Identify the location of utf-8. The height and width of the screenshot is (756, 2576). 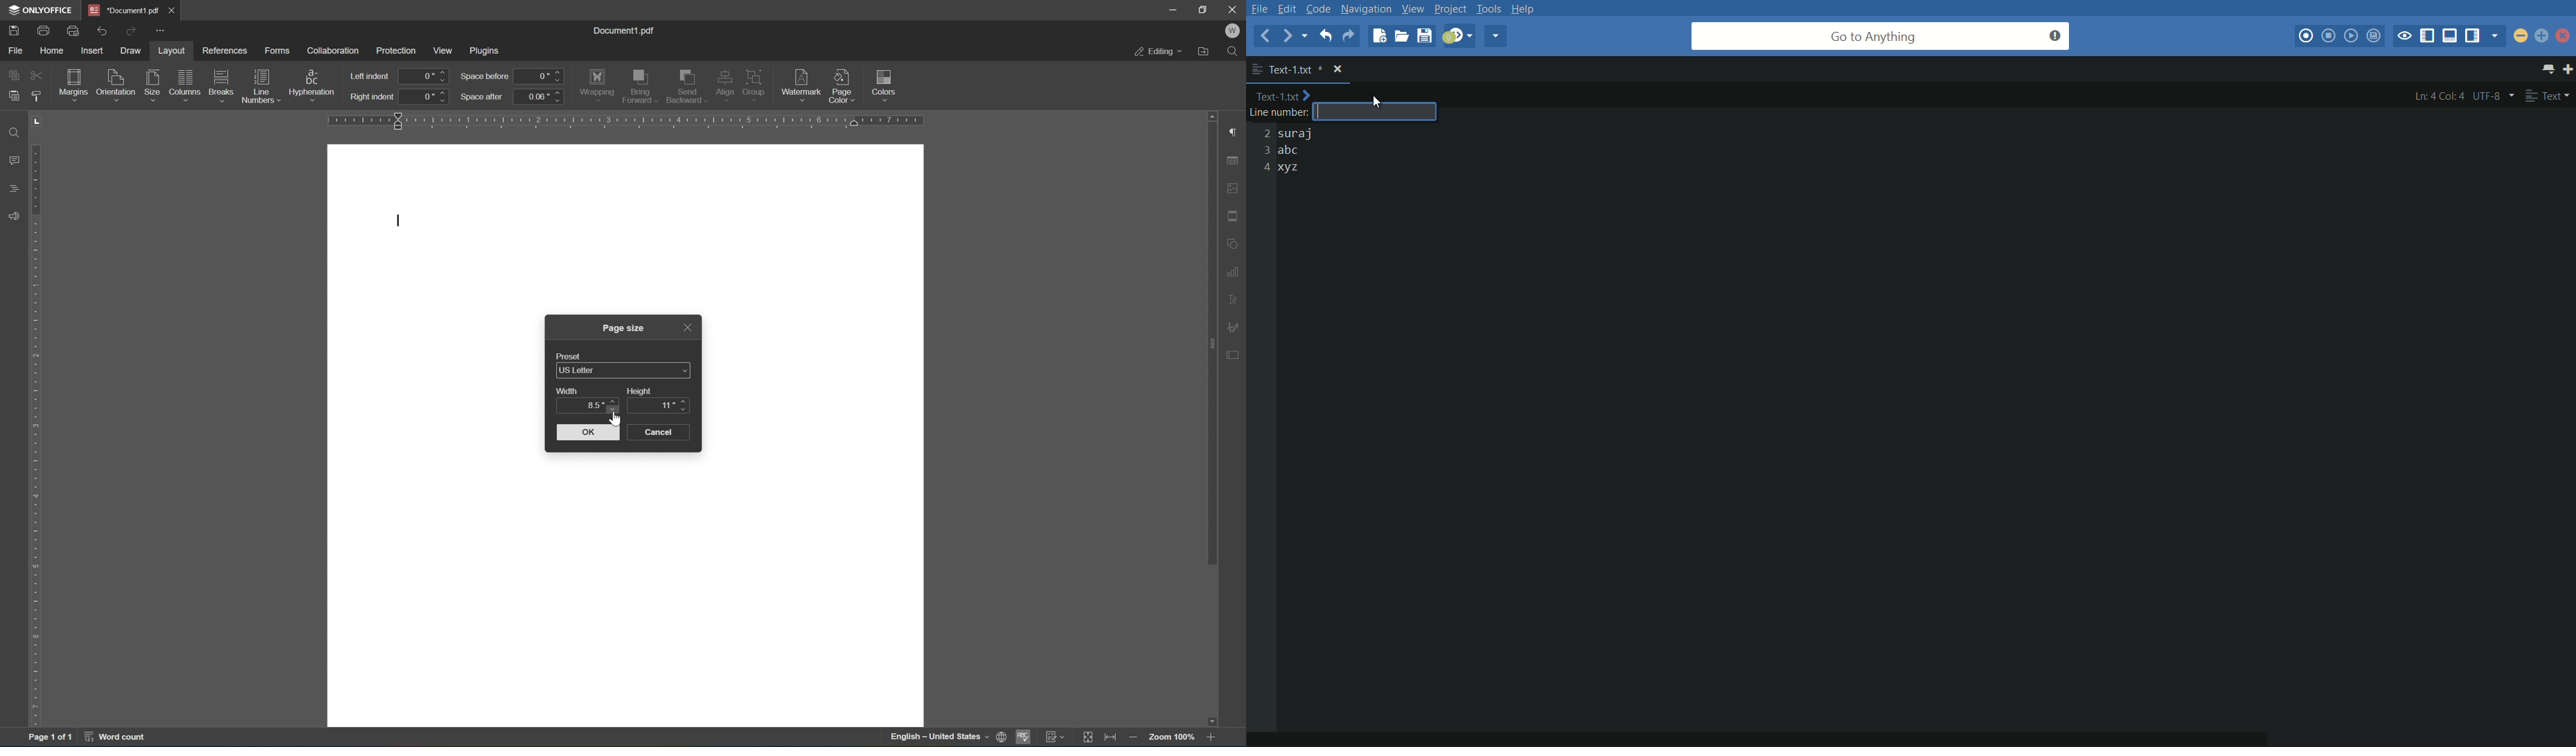
(2494, 96).